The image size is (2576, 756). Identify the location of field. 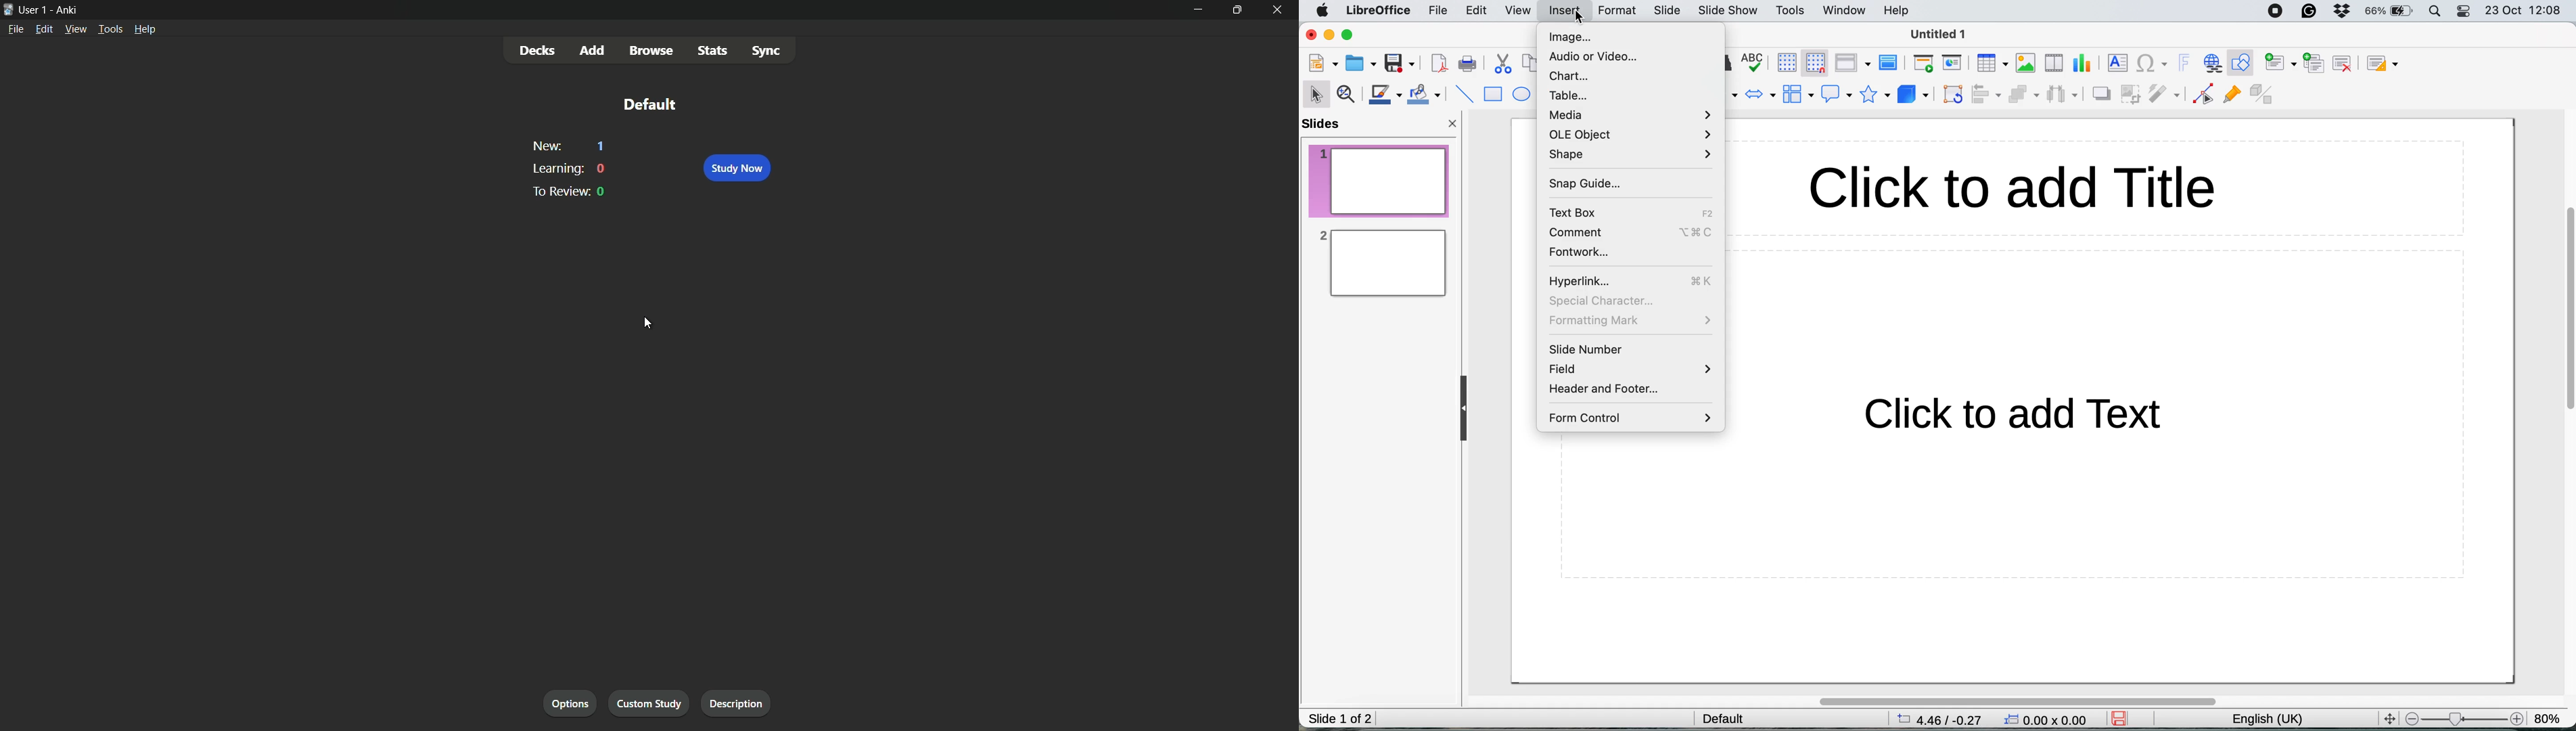
(1631, 369).